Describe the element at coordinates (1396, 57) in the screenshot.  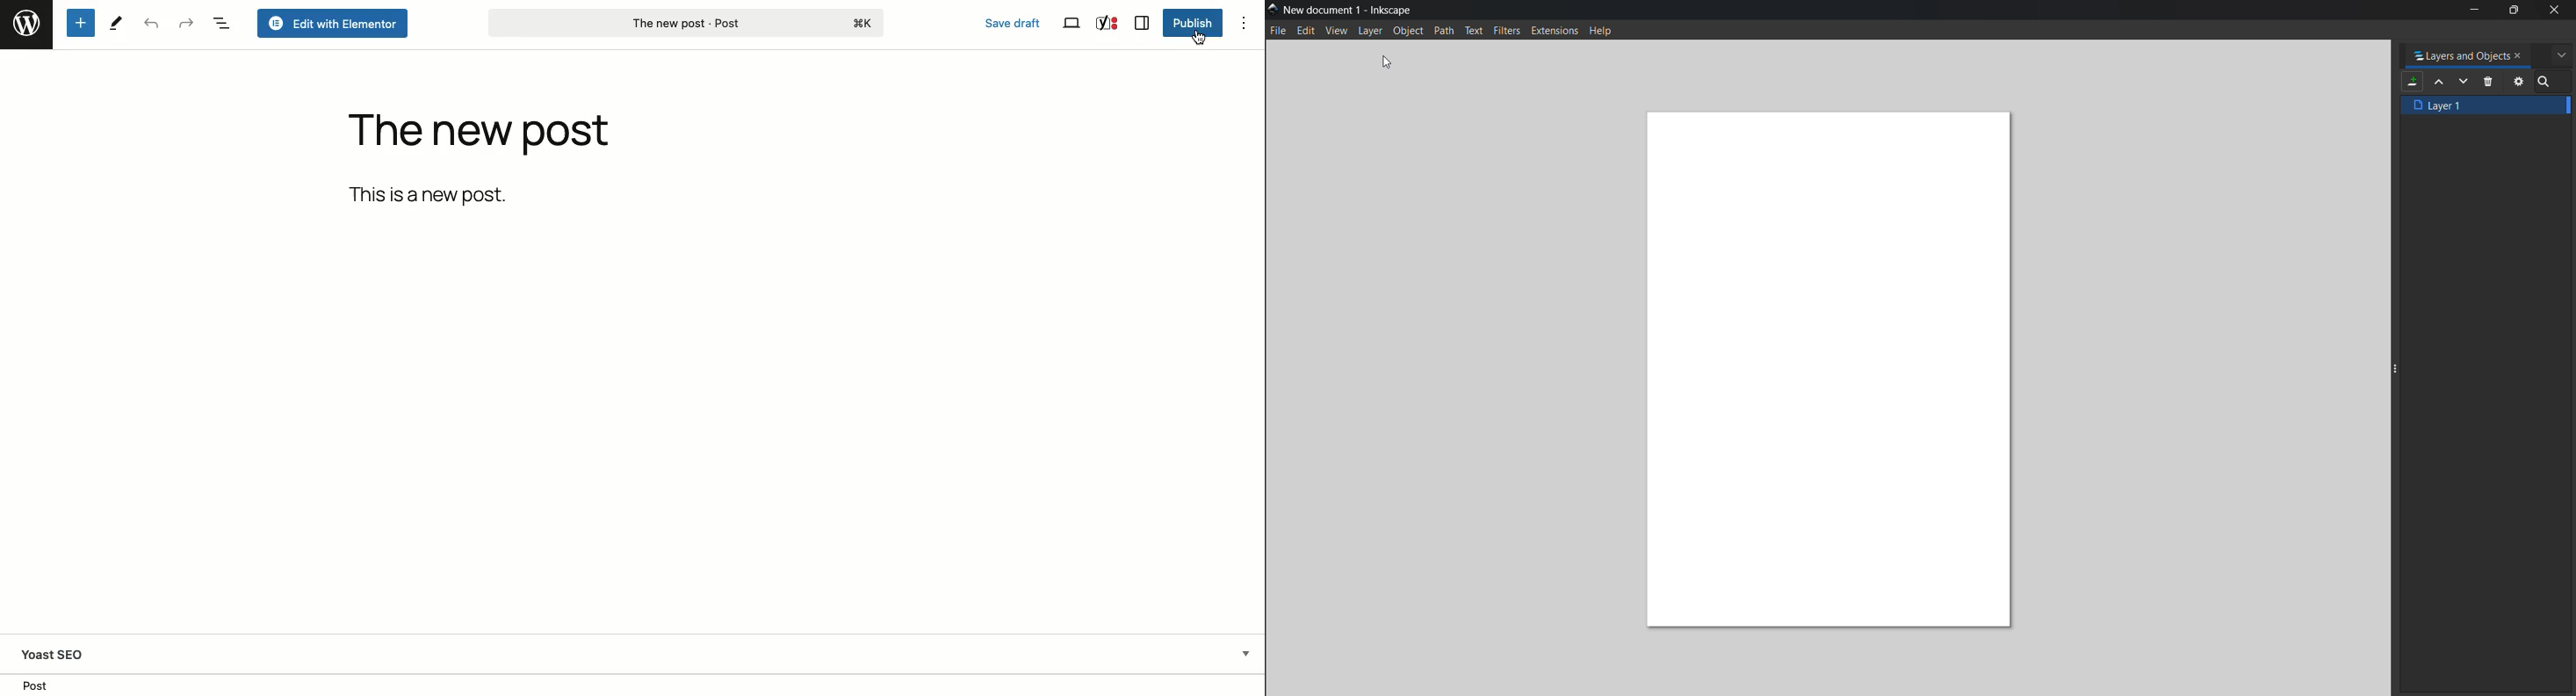
I see `cursor` at that location.